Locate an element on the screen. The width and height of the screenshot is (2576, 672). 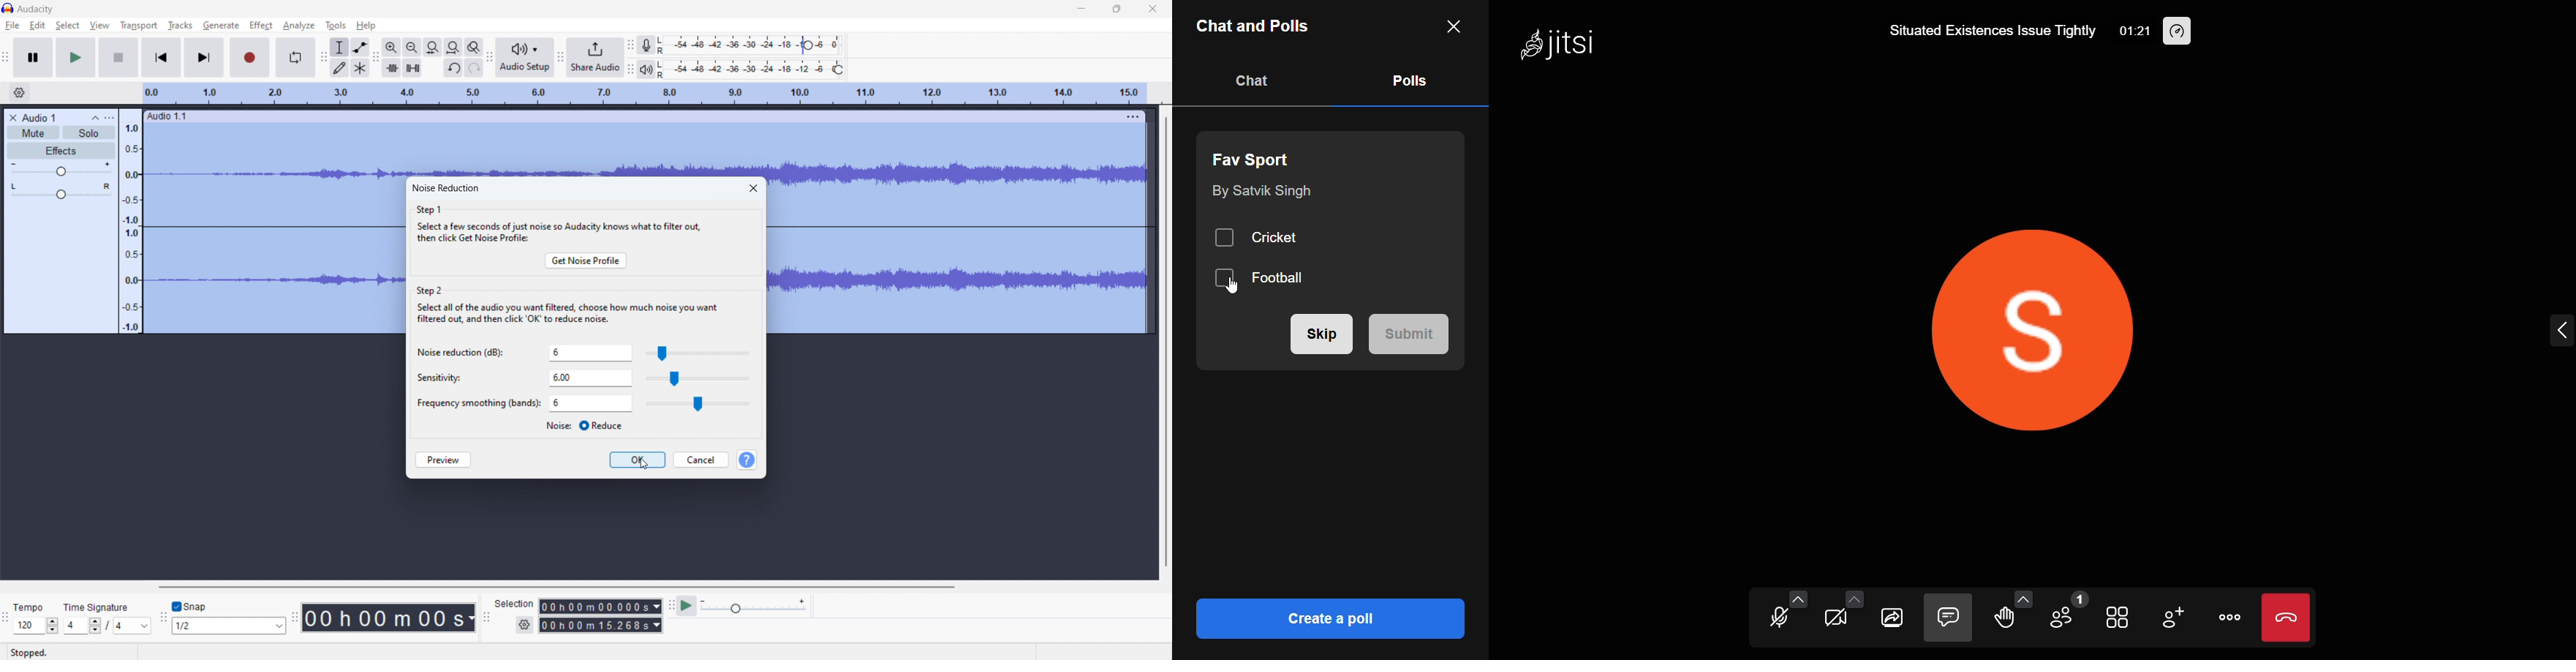
enable looping is located at coordinates (295, 57).